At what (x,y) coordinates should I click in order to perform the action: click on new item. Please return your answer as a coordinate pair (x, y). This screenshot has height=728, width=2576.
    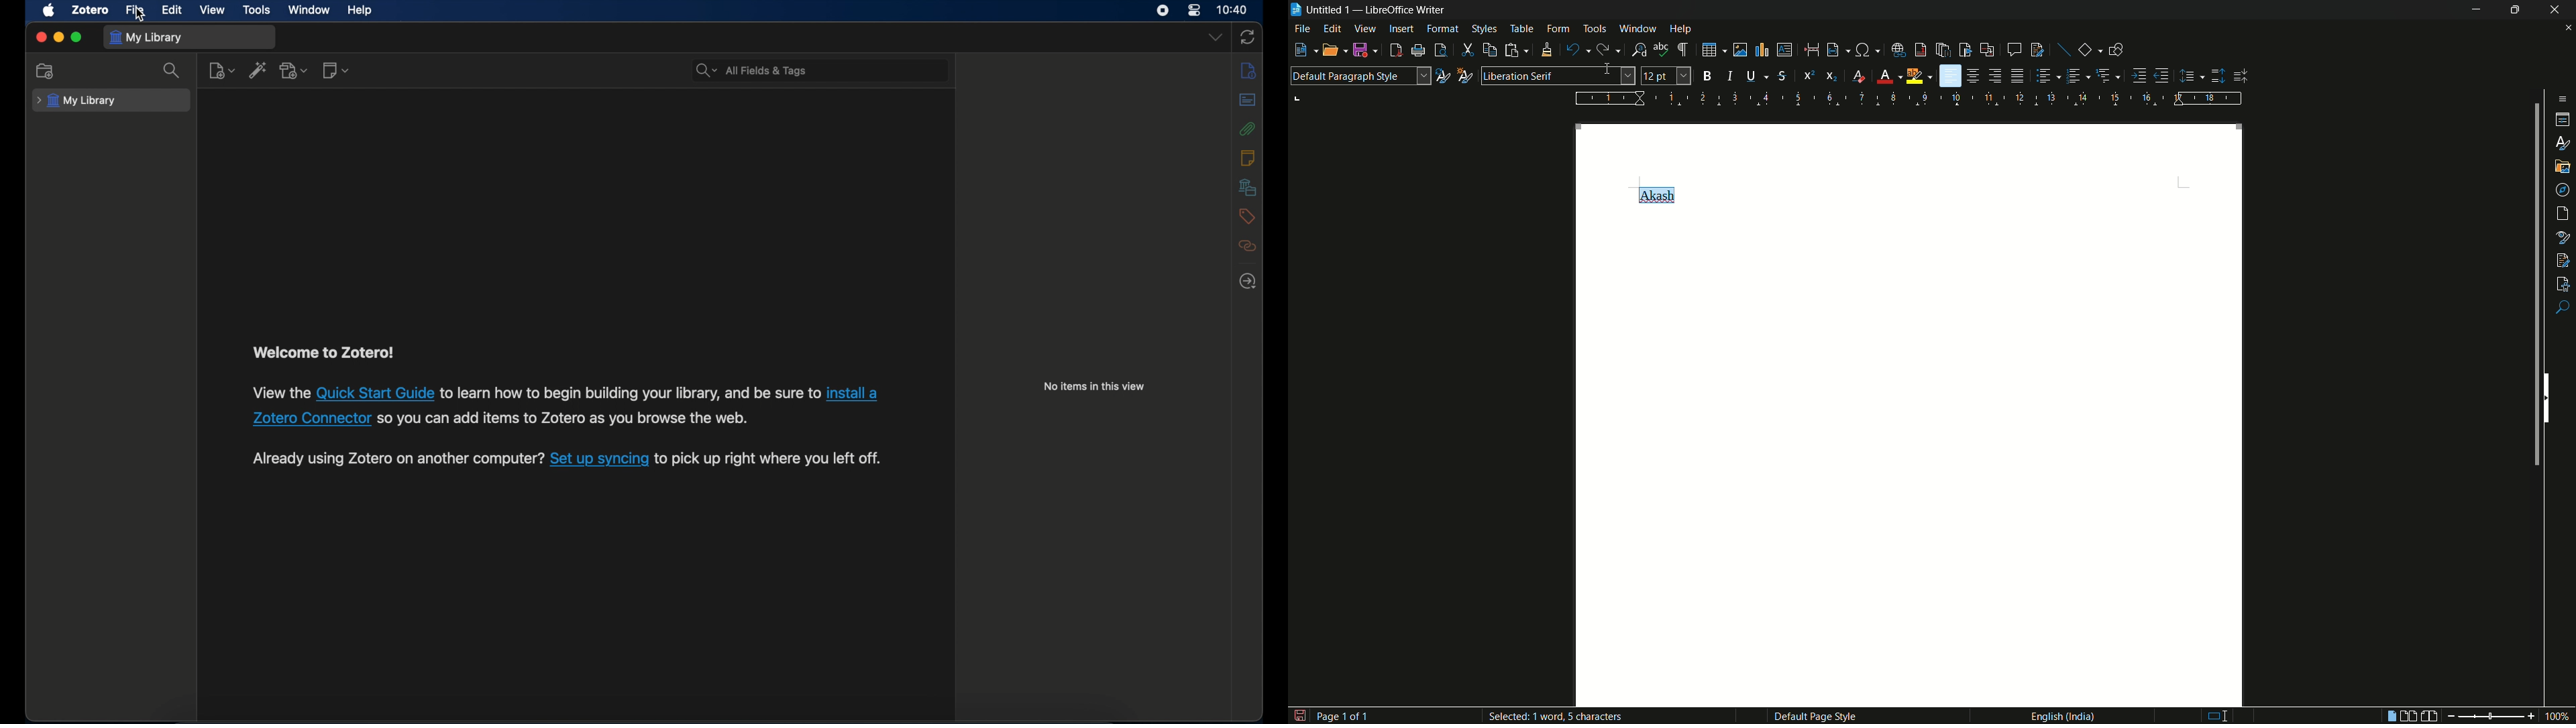
    Looking at the image, I should click on (221, 70).